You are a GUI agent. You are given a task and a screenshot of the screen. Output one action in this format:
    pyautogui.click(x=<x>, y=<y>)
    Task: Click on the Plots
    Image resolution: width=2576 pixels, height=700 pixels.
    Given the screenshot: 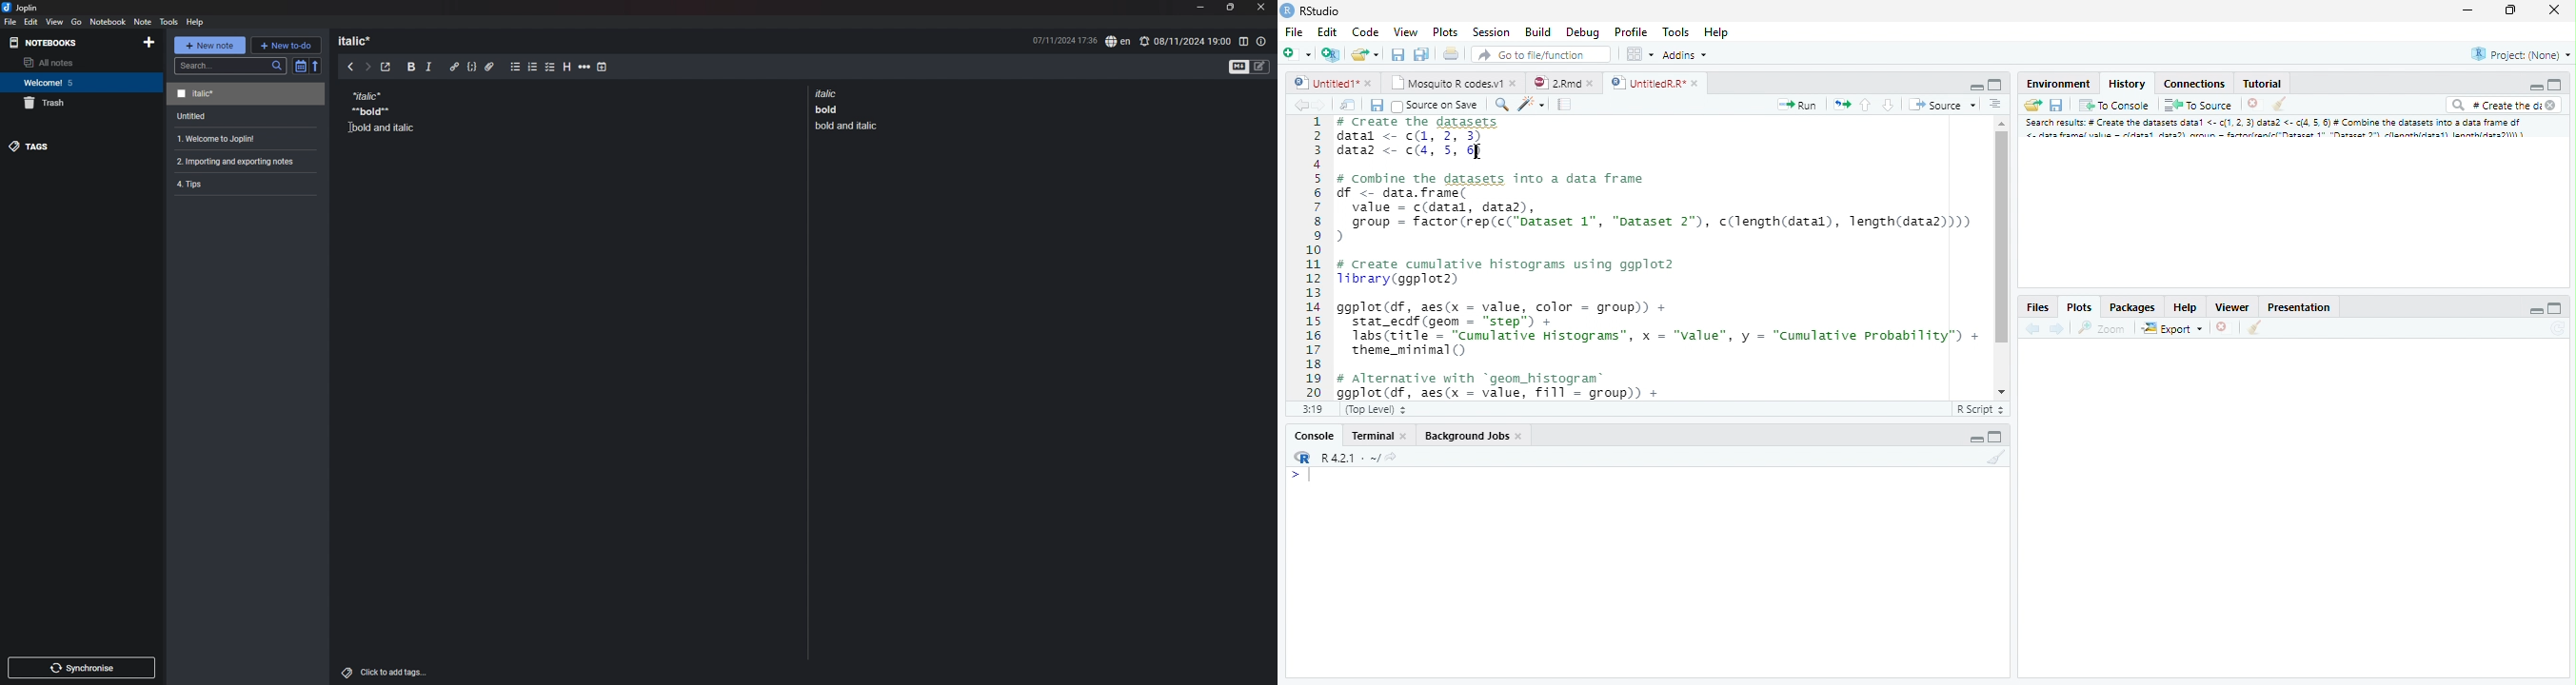 What is the action you would take?
    pyautogui.click(x=2078, y=306)
    